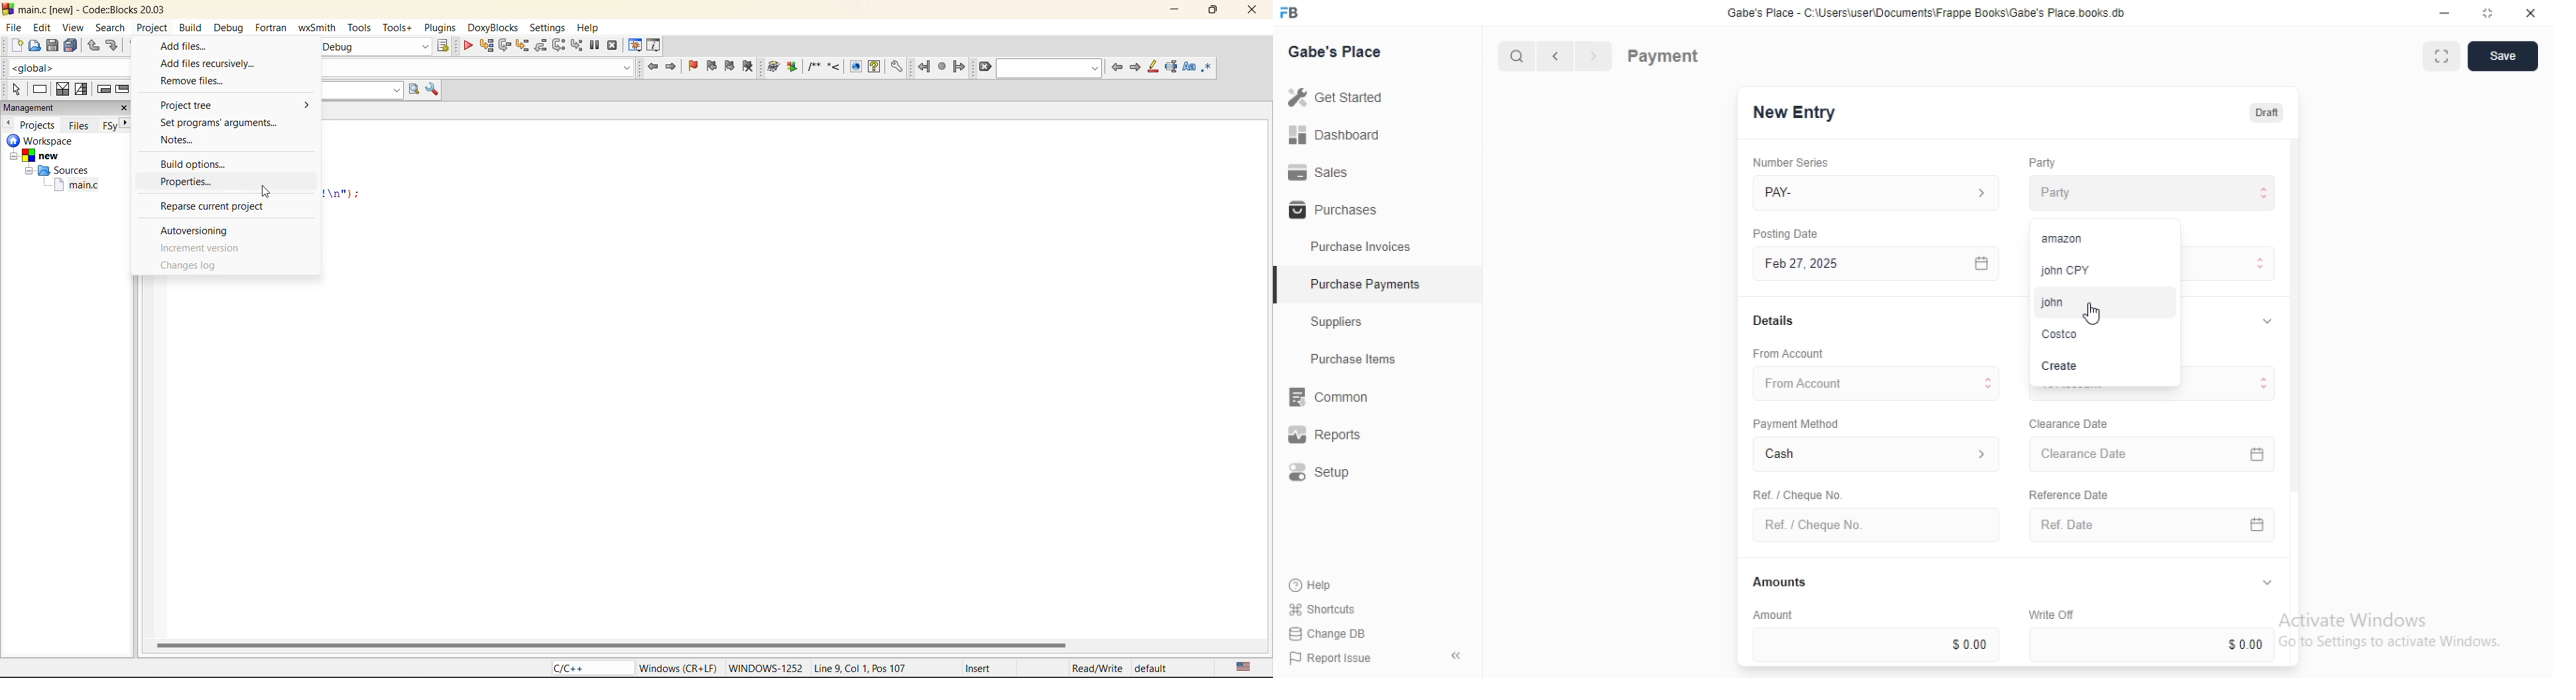  Describe the element at coordinates (1332, 435) in the screenshot. I see `Reports.` at that location.